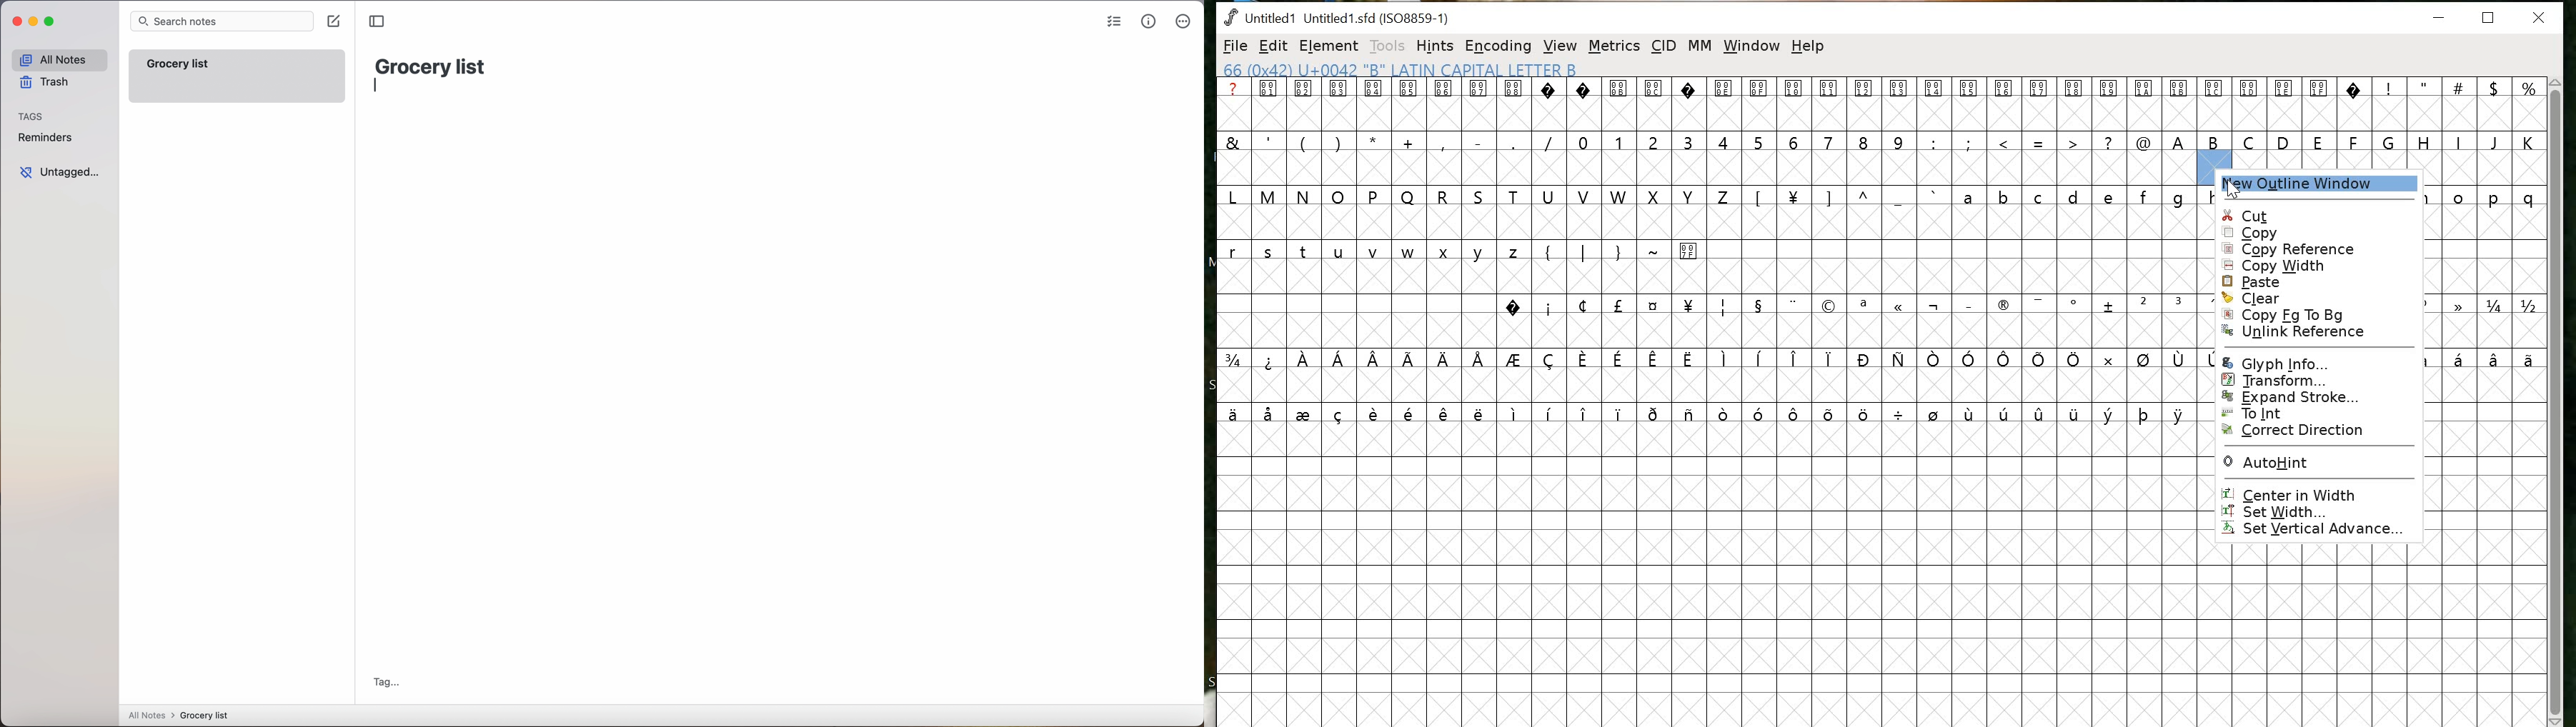 The height and width of the screenshot is (728, 2576). Describe the element at coordinates (2318, 461) in the screenshot. I see `AutoHint` at that location.